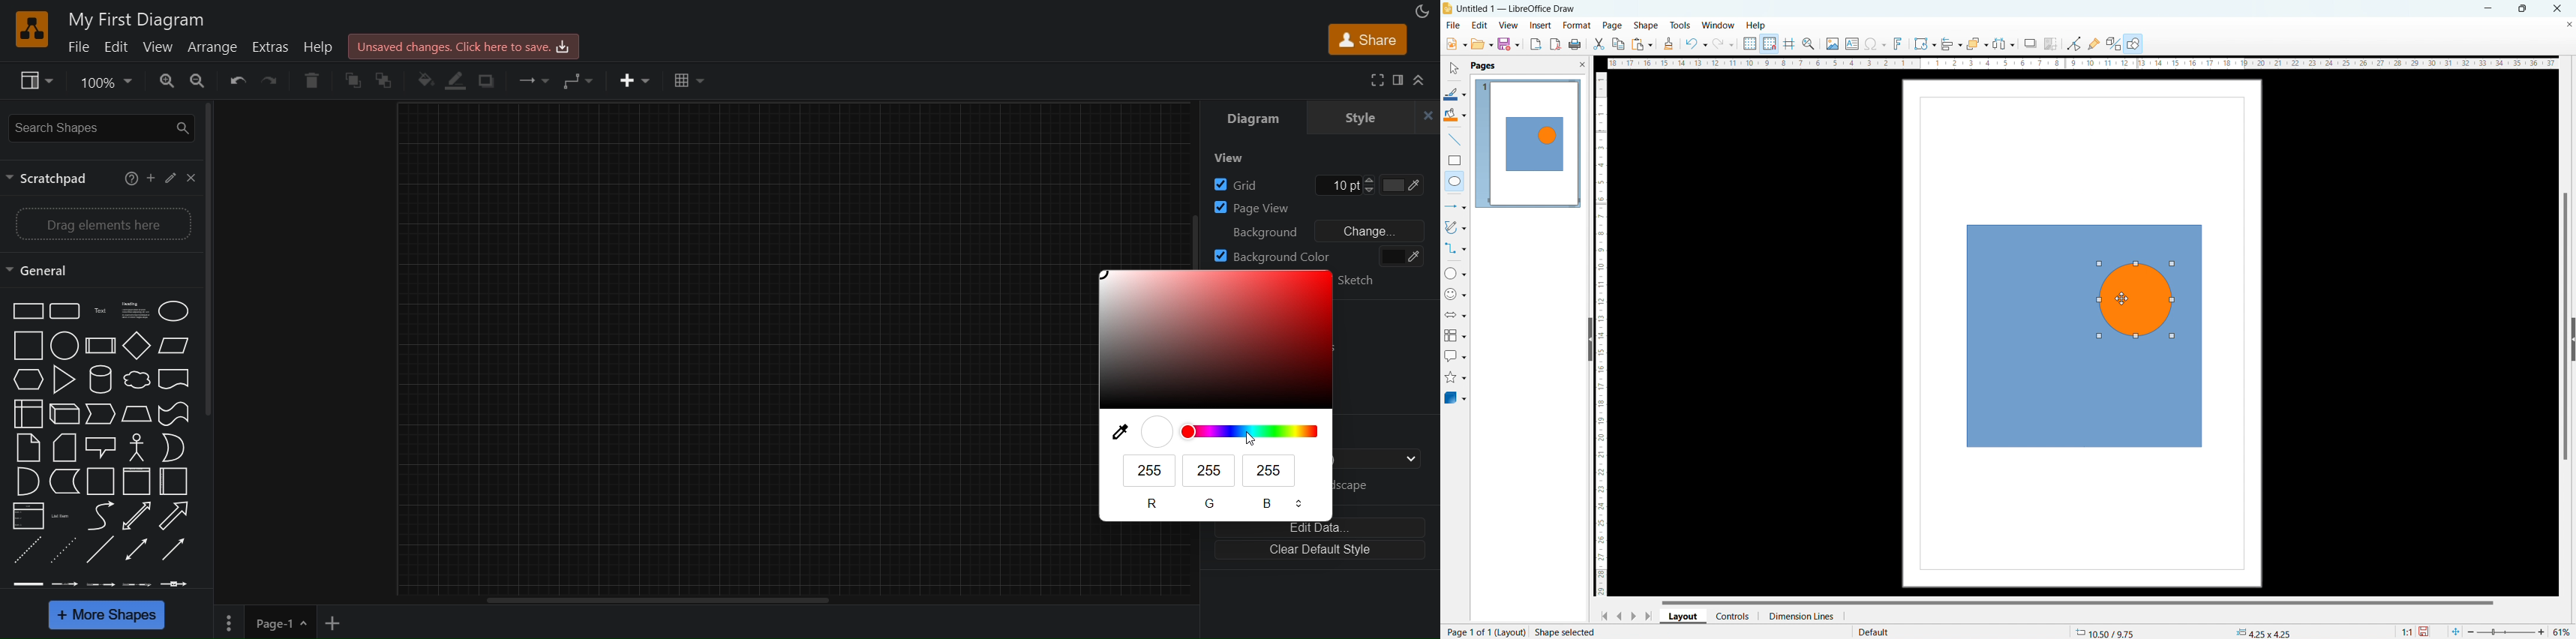 This screenshot has height=644, width=2576. What do you see at coordinates (1977, 44) in the screenshot?
I see `arrange` at bounding box center [1977, 44].